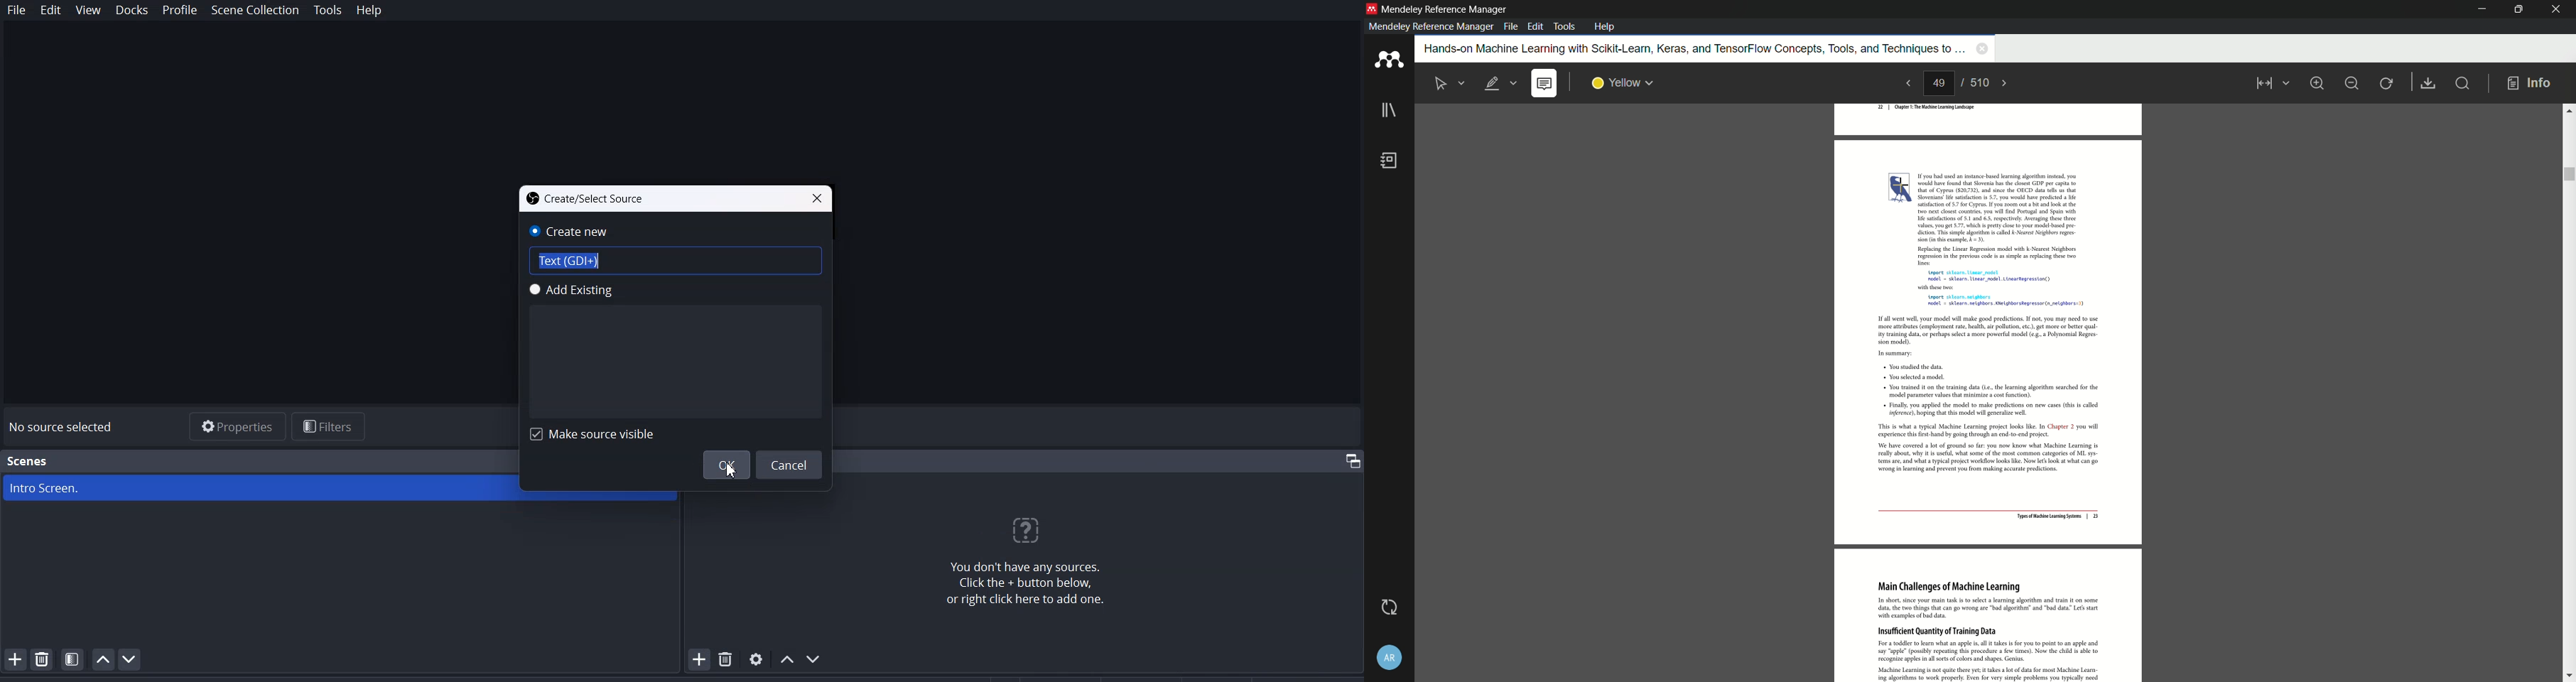 Image resolution: width=2576 pixels, height=700 pixels. I want to click on cursor, so click(1901, 185).